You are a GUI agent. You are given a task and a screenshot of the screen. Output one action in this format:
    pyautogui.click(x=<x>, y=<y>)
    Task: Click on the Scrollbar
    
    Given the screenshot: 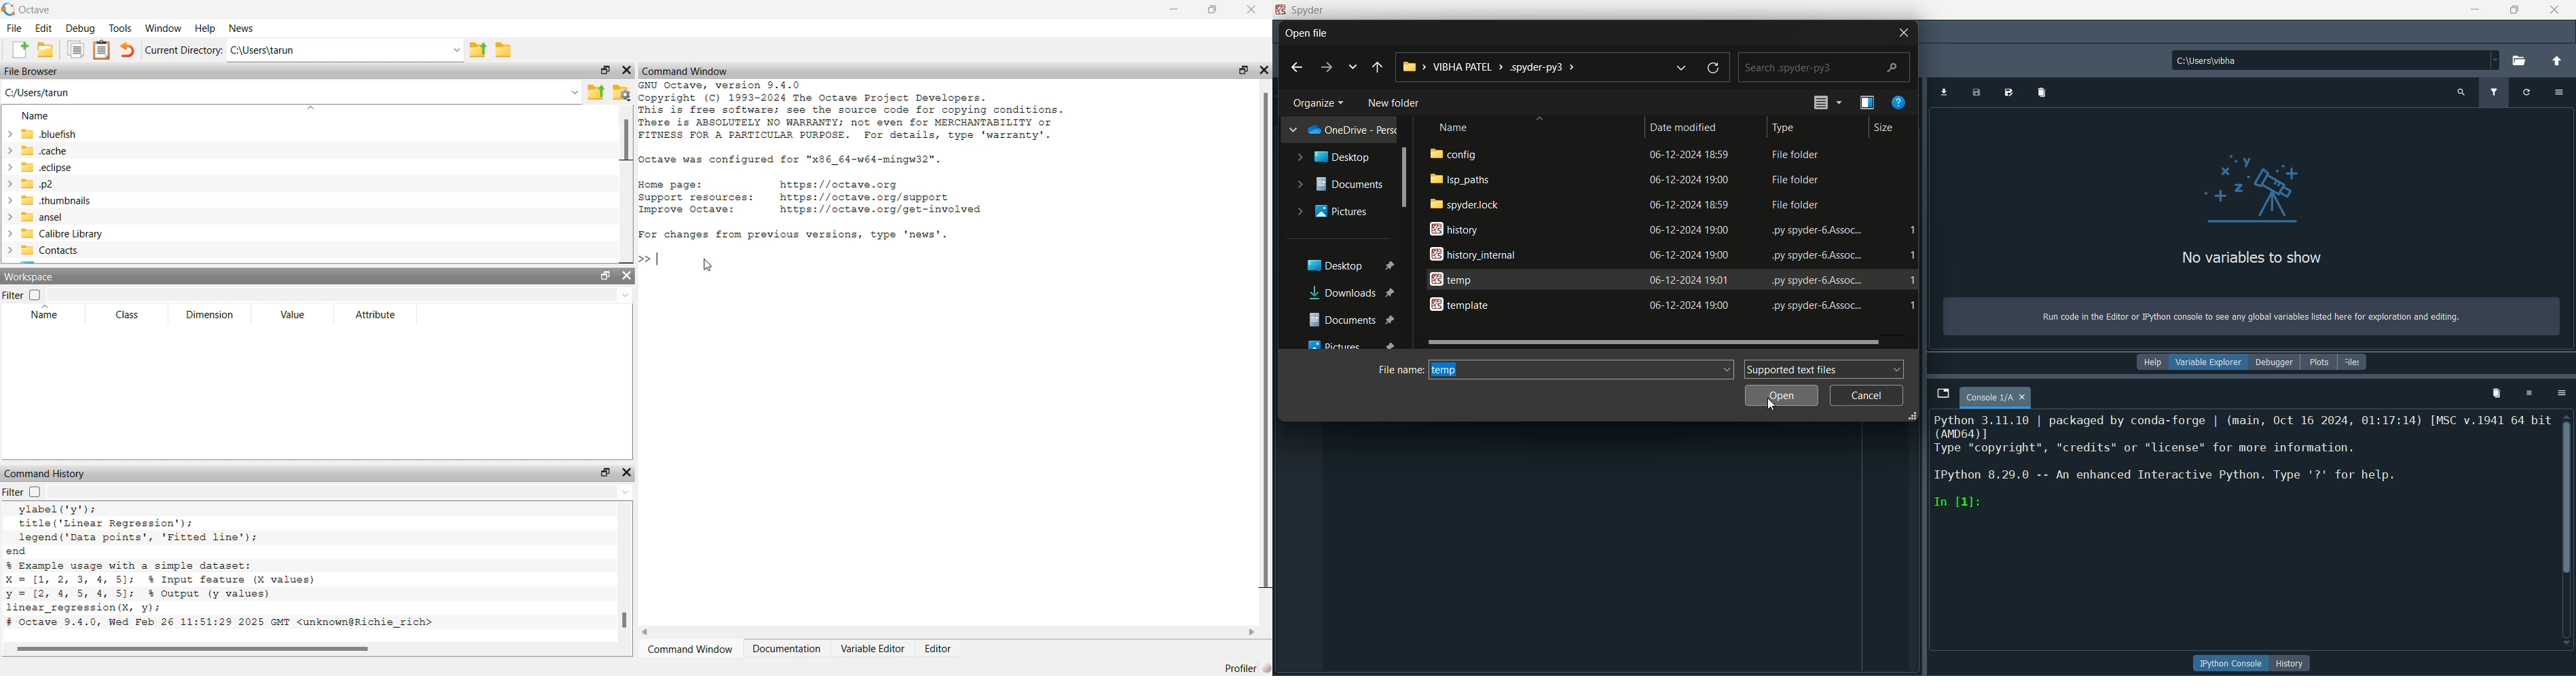 What is the action you would take?
    pyautogui.click(x=1404, y=180)
    